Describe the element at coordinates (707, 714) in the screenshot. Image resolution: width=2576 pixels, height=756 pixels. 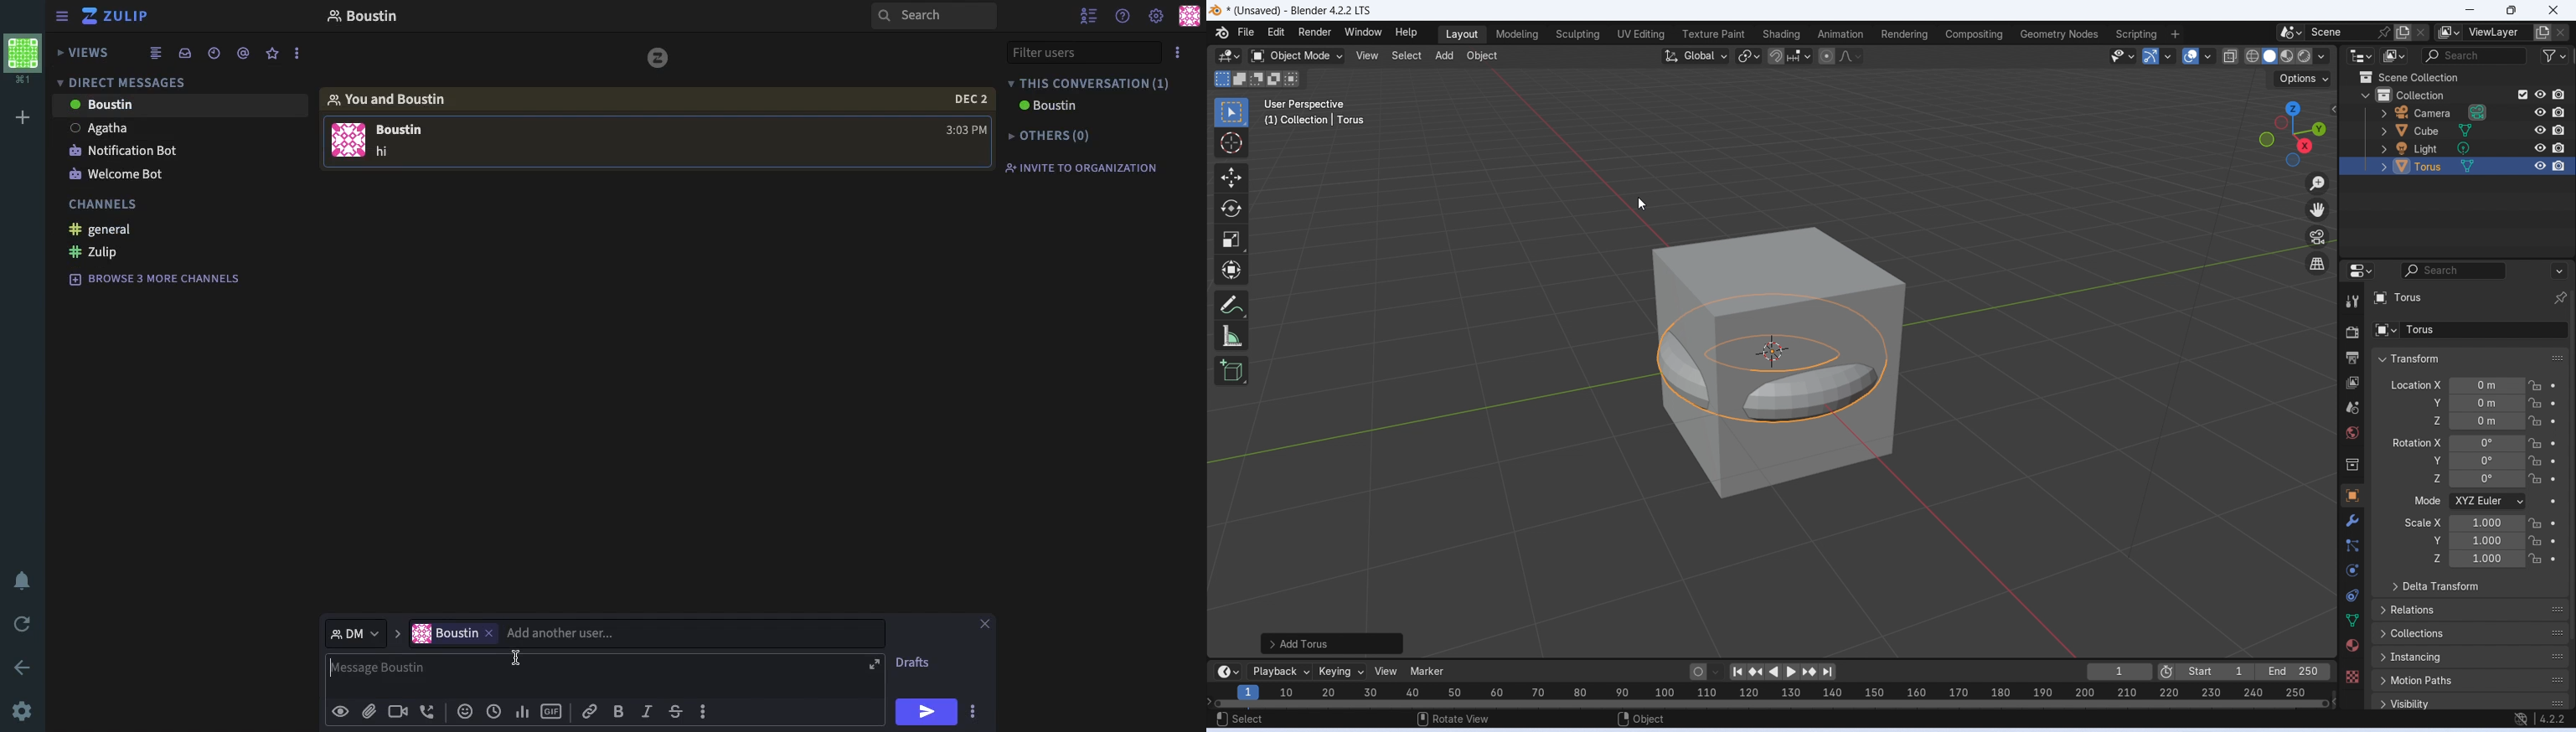
I see `options` at that location.